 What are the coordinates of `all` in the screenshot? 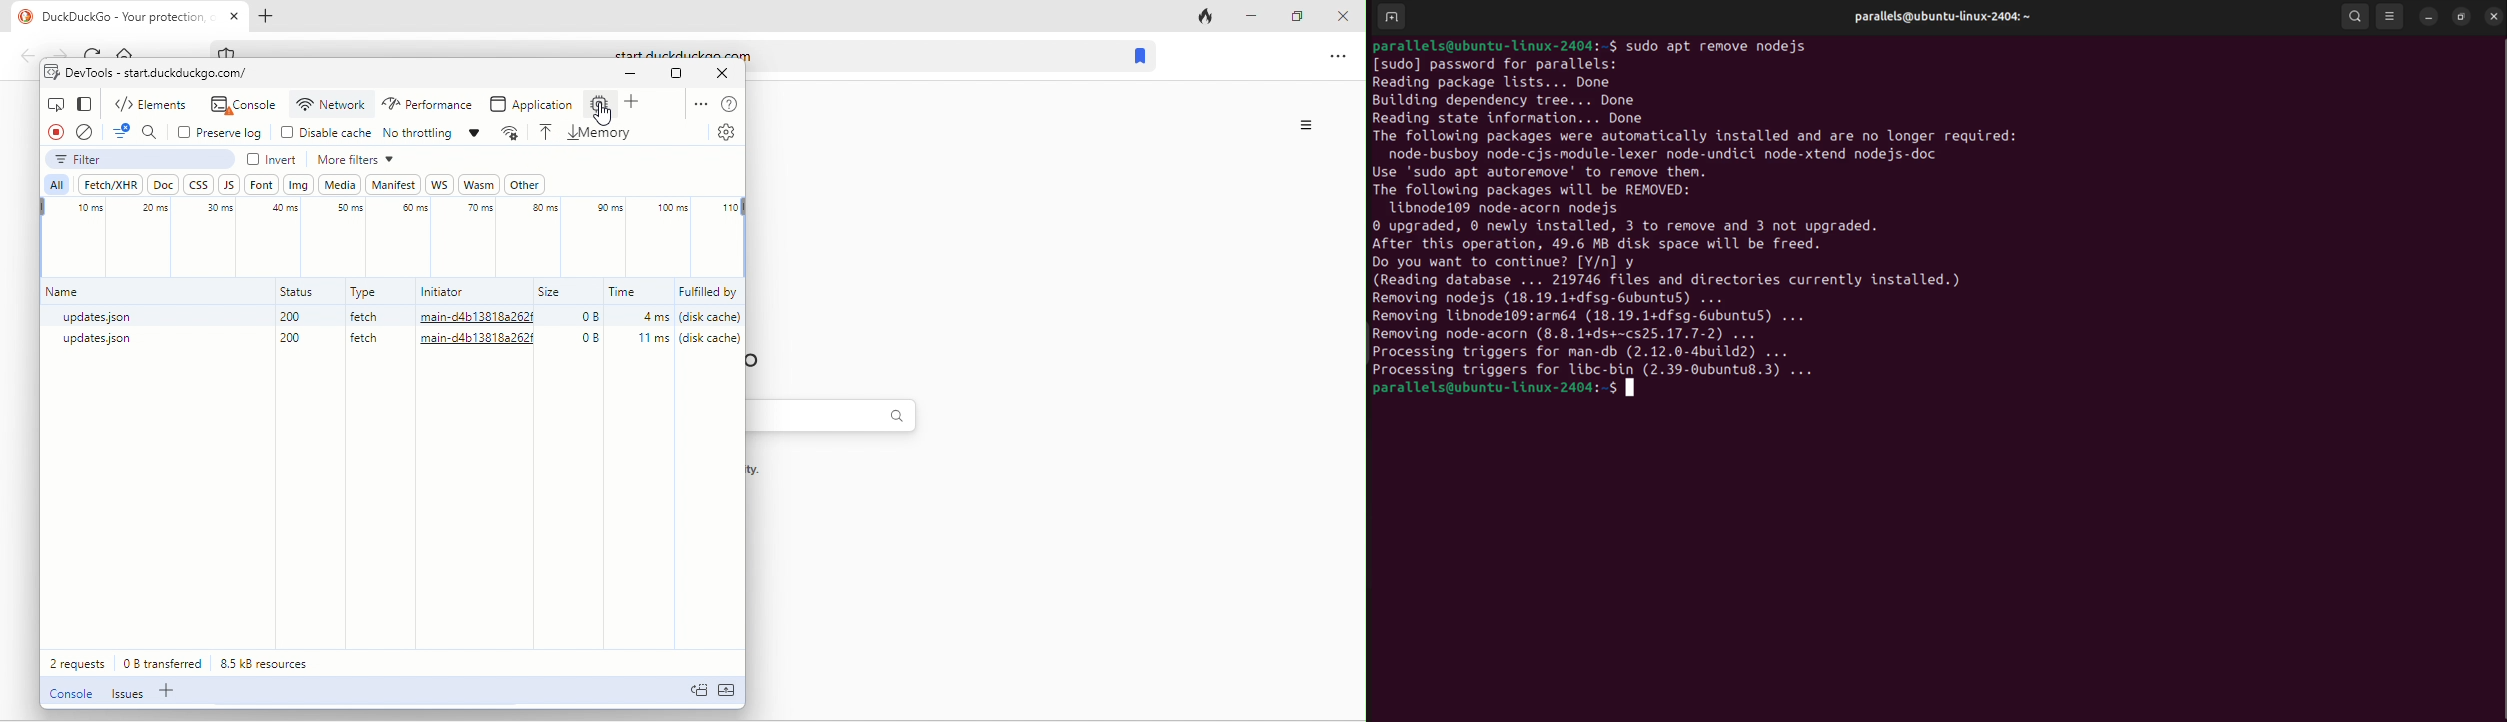 It's located at (61, 183).